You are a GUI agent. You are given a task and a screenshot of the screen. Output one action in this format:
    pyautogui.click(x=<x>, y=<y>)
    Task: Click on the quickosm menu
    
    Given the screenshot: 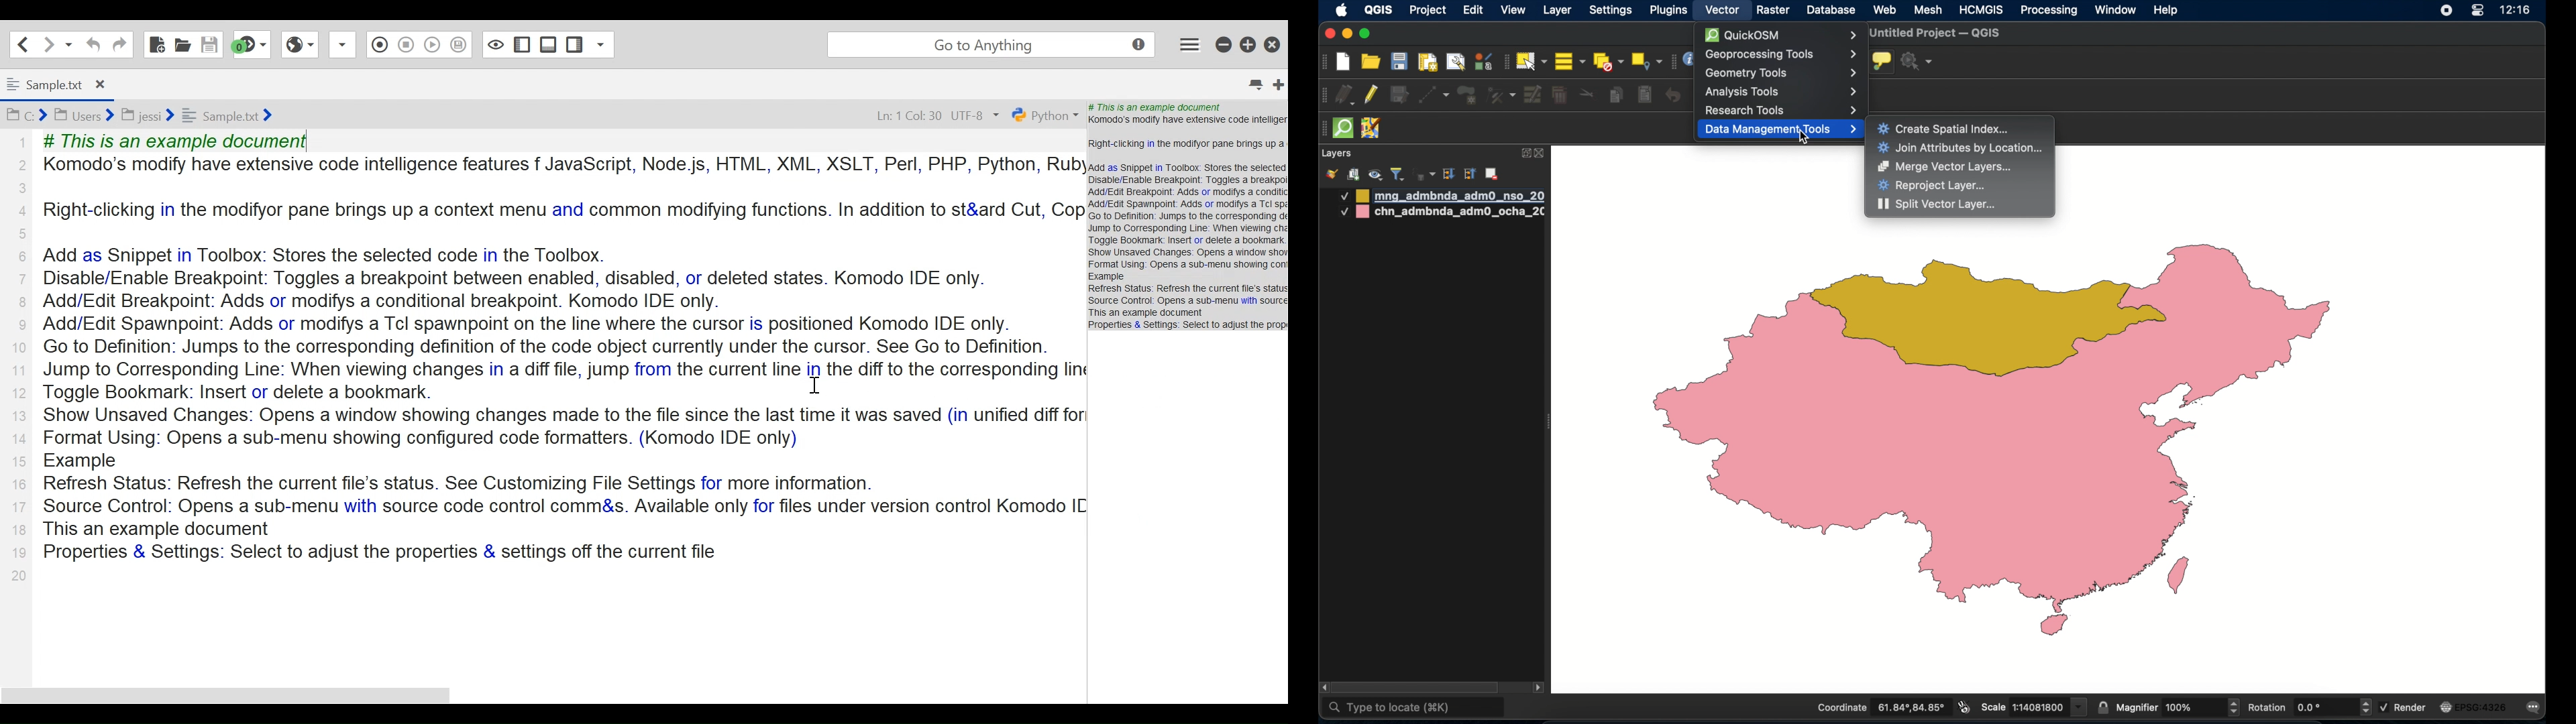 What is the action you would take?
    pyautogui.click(x=1779, y=35)
    